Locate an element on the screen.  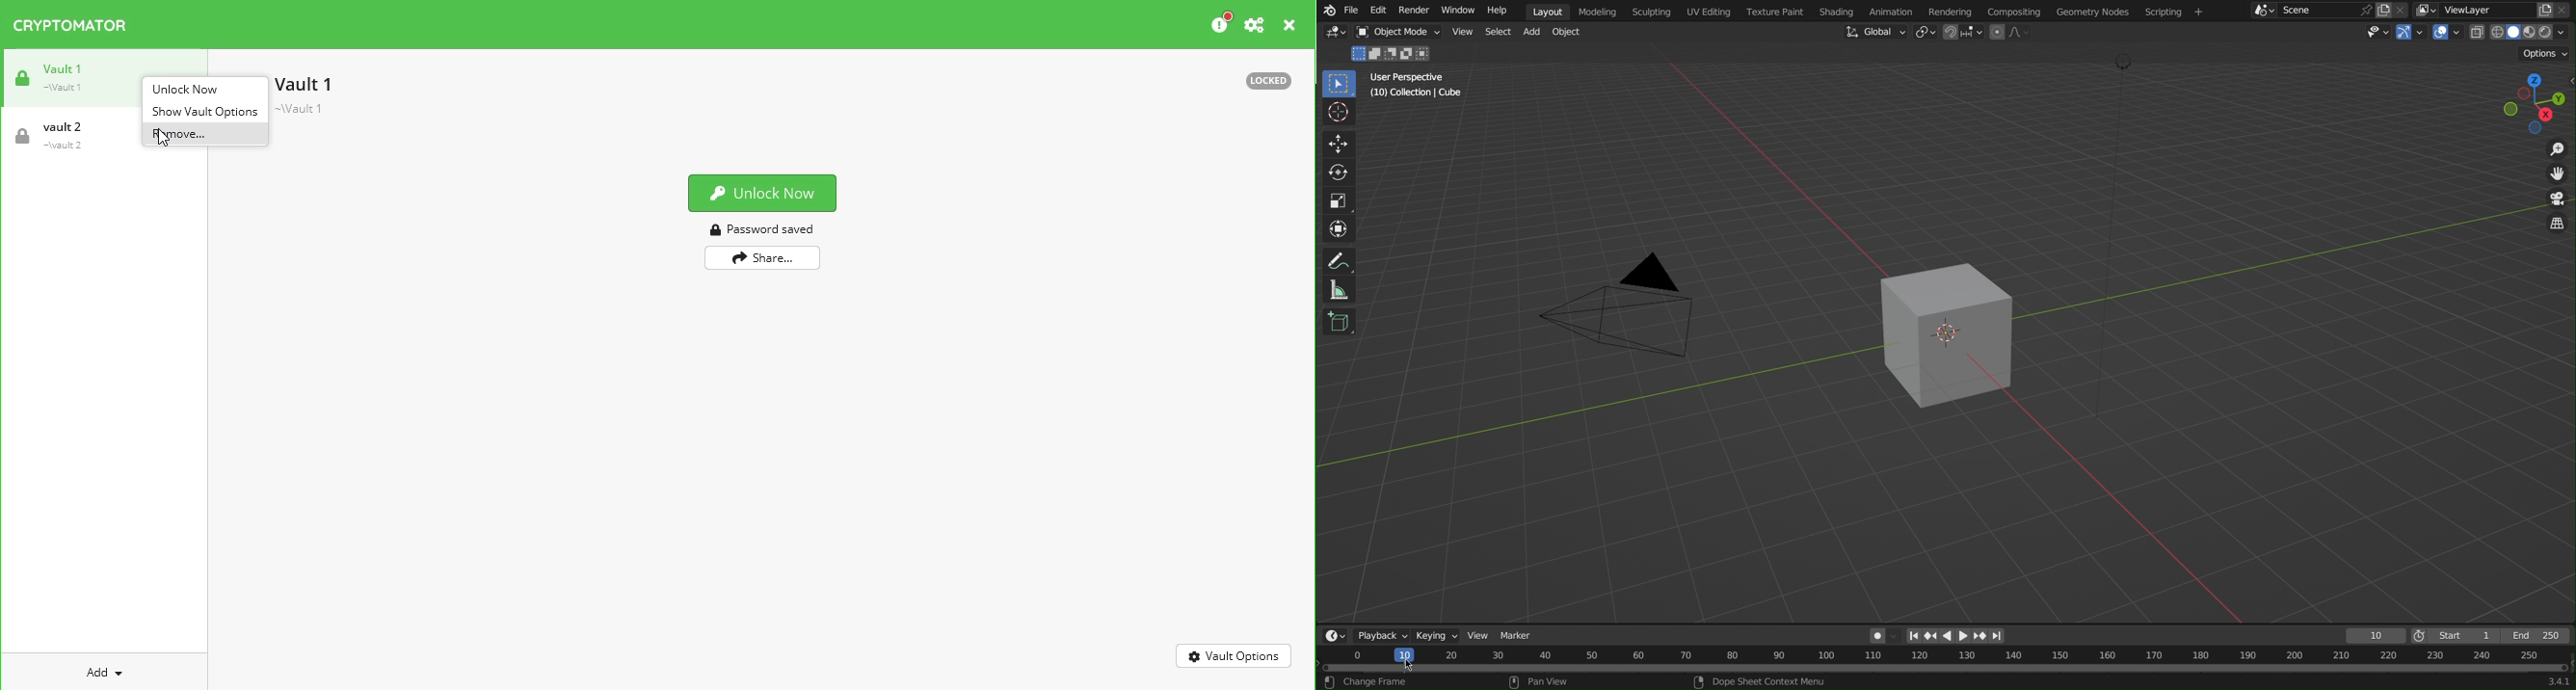
vault options is located at coordinates (1234, 656).